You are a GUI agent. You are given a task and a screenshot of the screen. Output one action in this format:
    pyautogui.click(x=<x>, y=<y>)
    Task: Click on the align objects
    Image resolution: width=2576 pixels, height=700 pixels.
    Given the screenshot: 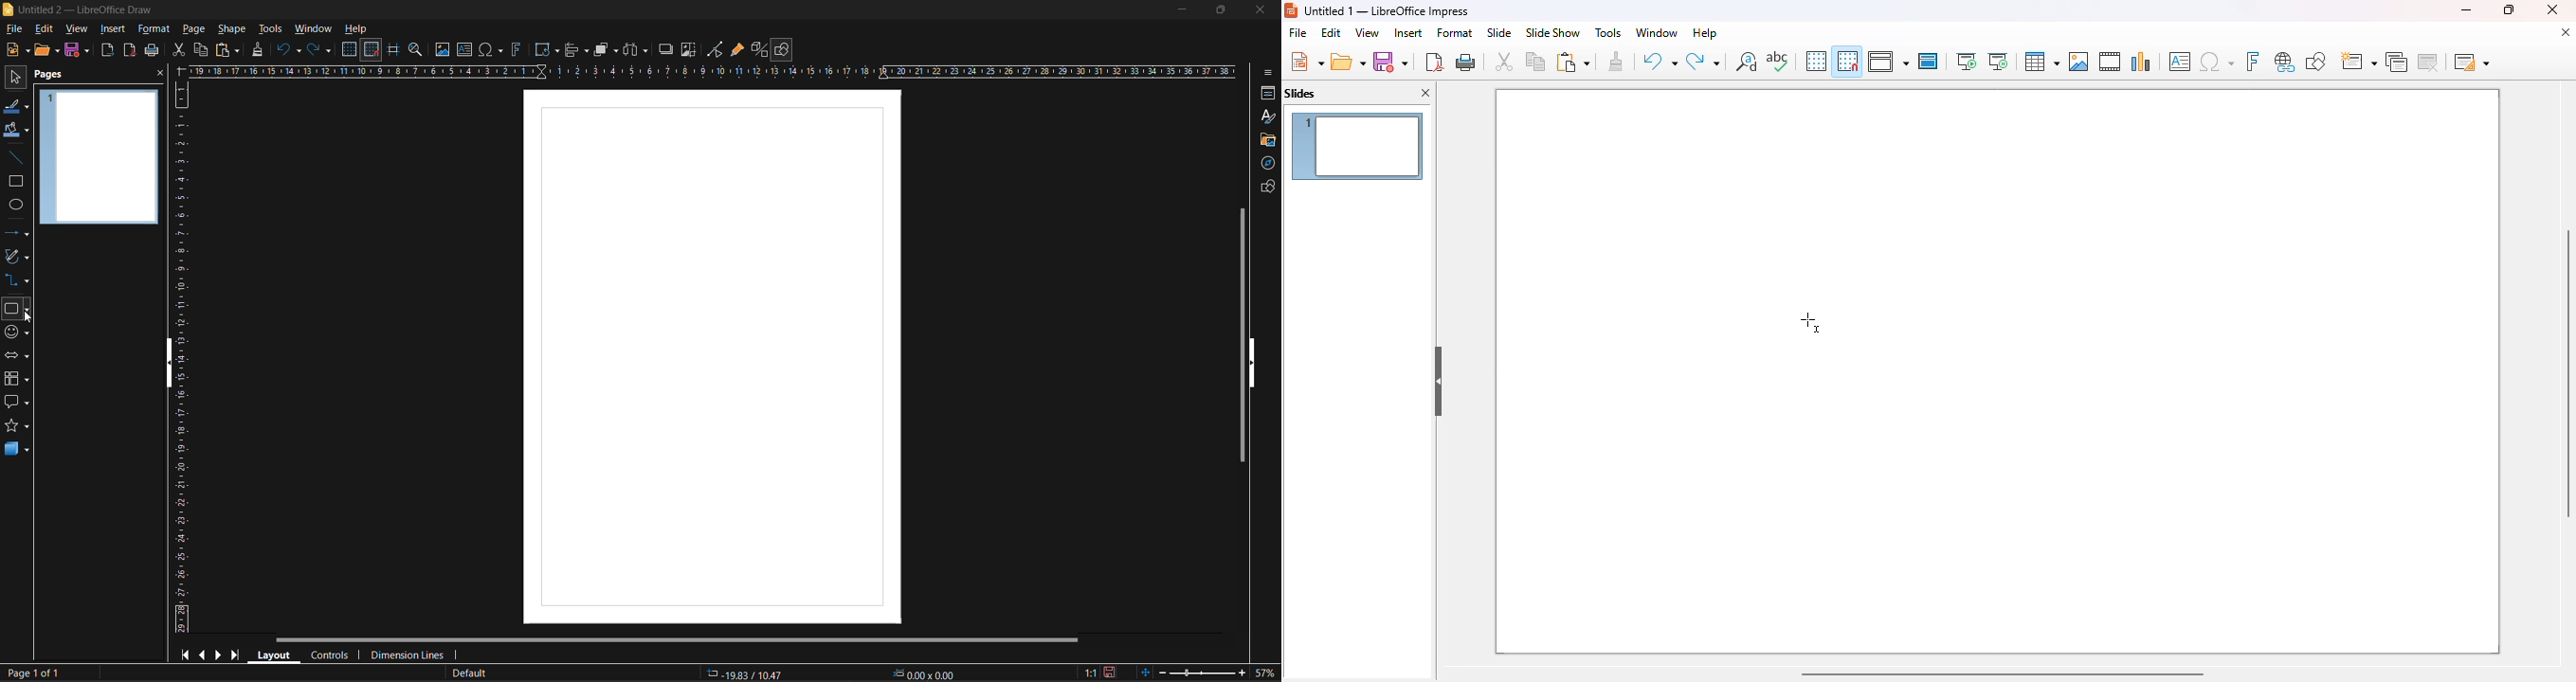 What is the action you would take?
    pyautogui.click(x=578, y=51)
    